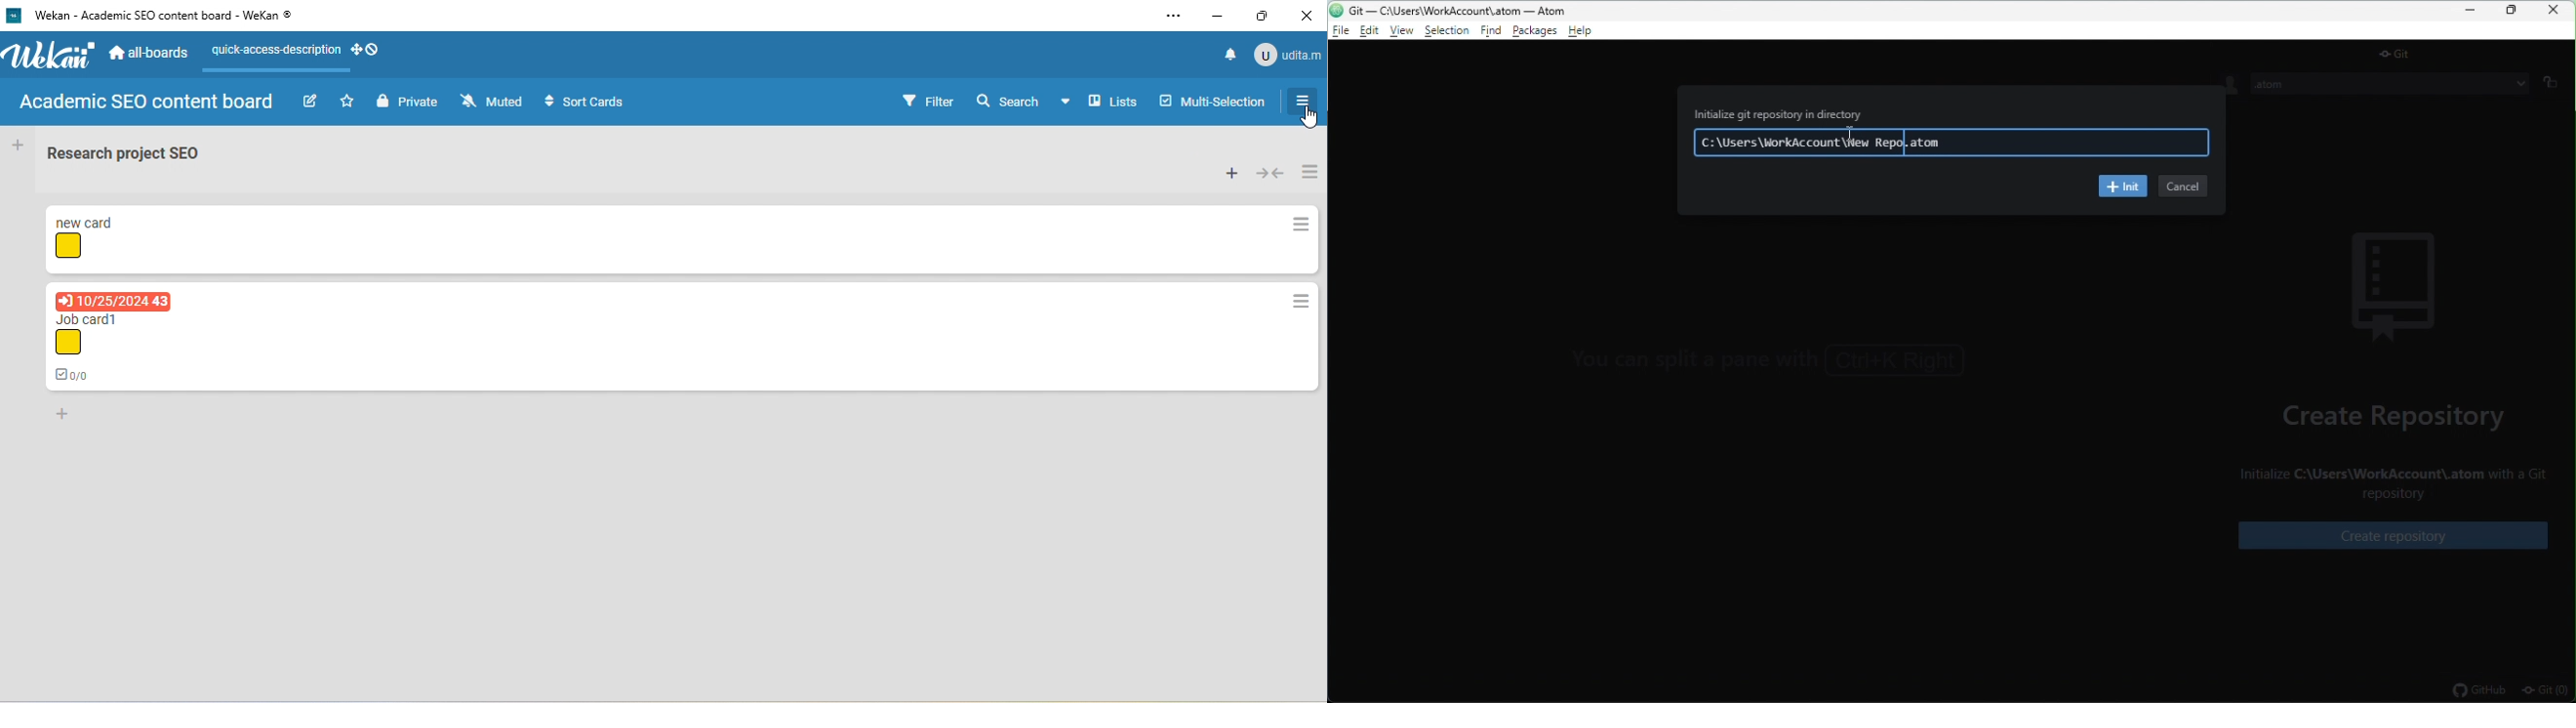 This screenshot has width=2576, height=728. Describe the element at coordinates (2393, 535) in the screenshot. I see `create repository` at that location.